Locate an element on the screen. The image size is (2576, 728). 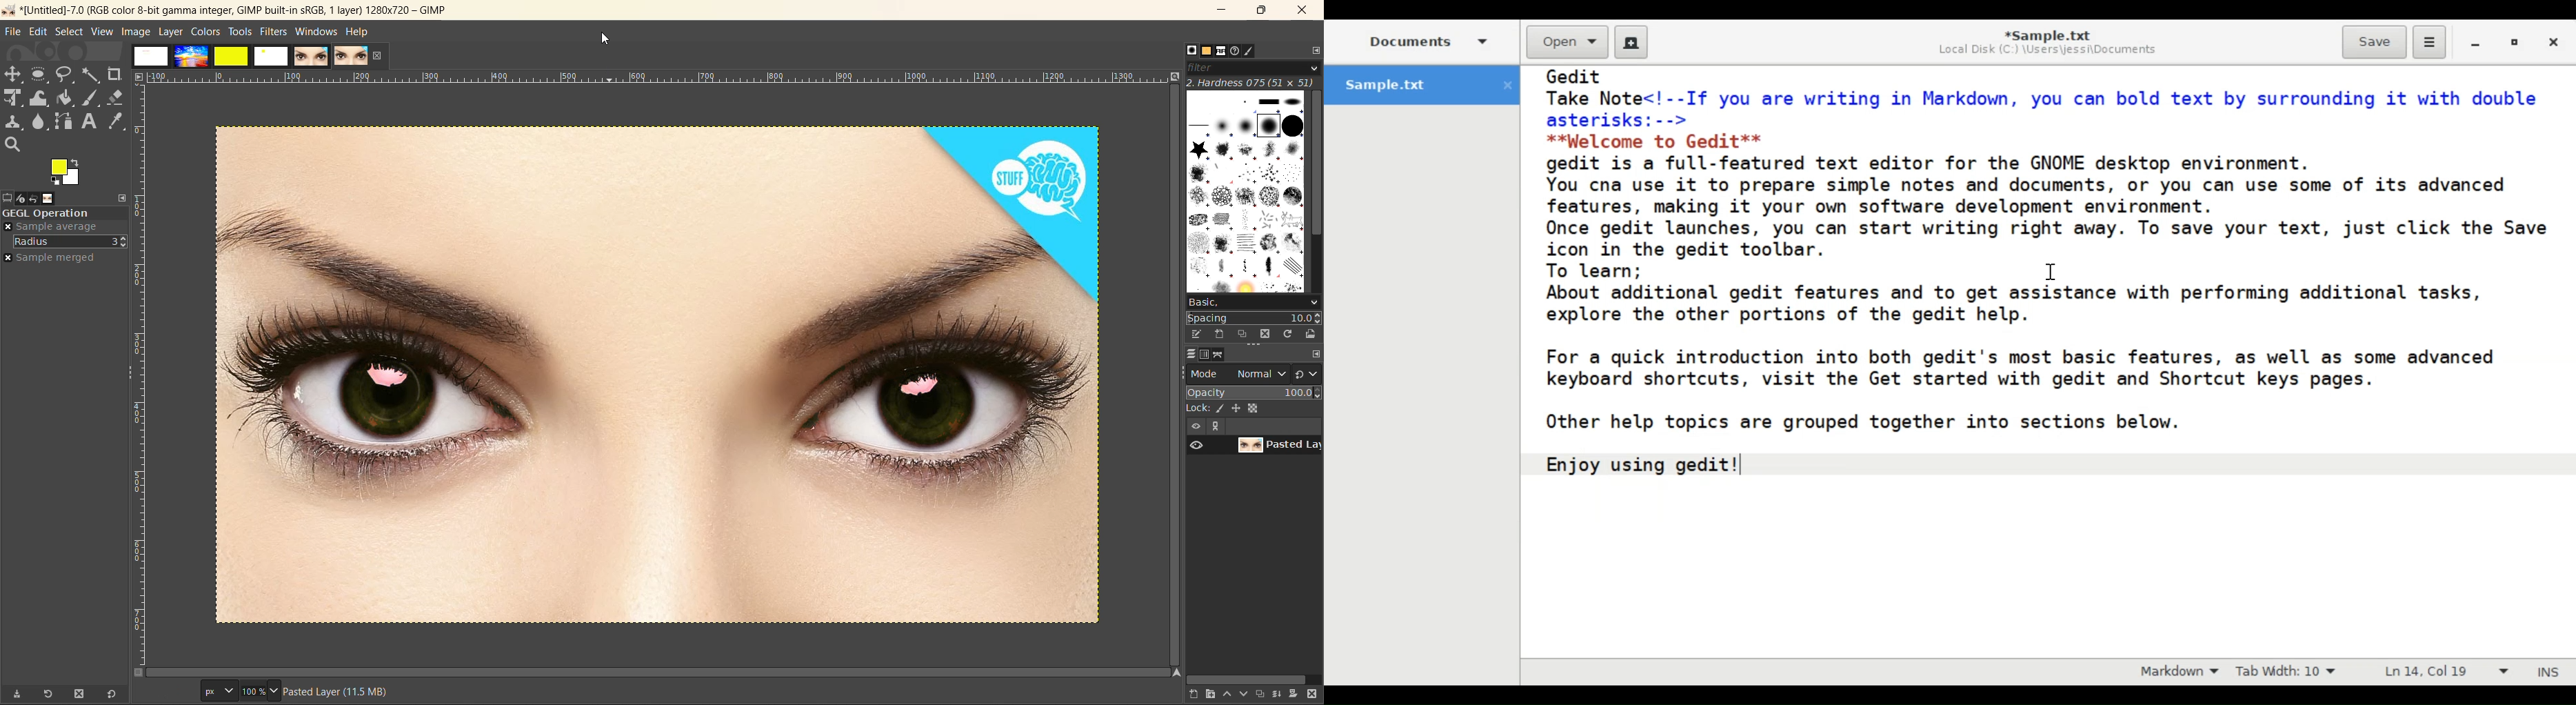
metadata is located at coordinates (333, 691).